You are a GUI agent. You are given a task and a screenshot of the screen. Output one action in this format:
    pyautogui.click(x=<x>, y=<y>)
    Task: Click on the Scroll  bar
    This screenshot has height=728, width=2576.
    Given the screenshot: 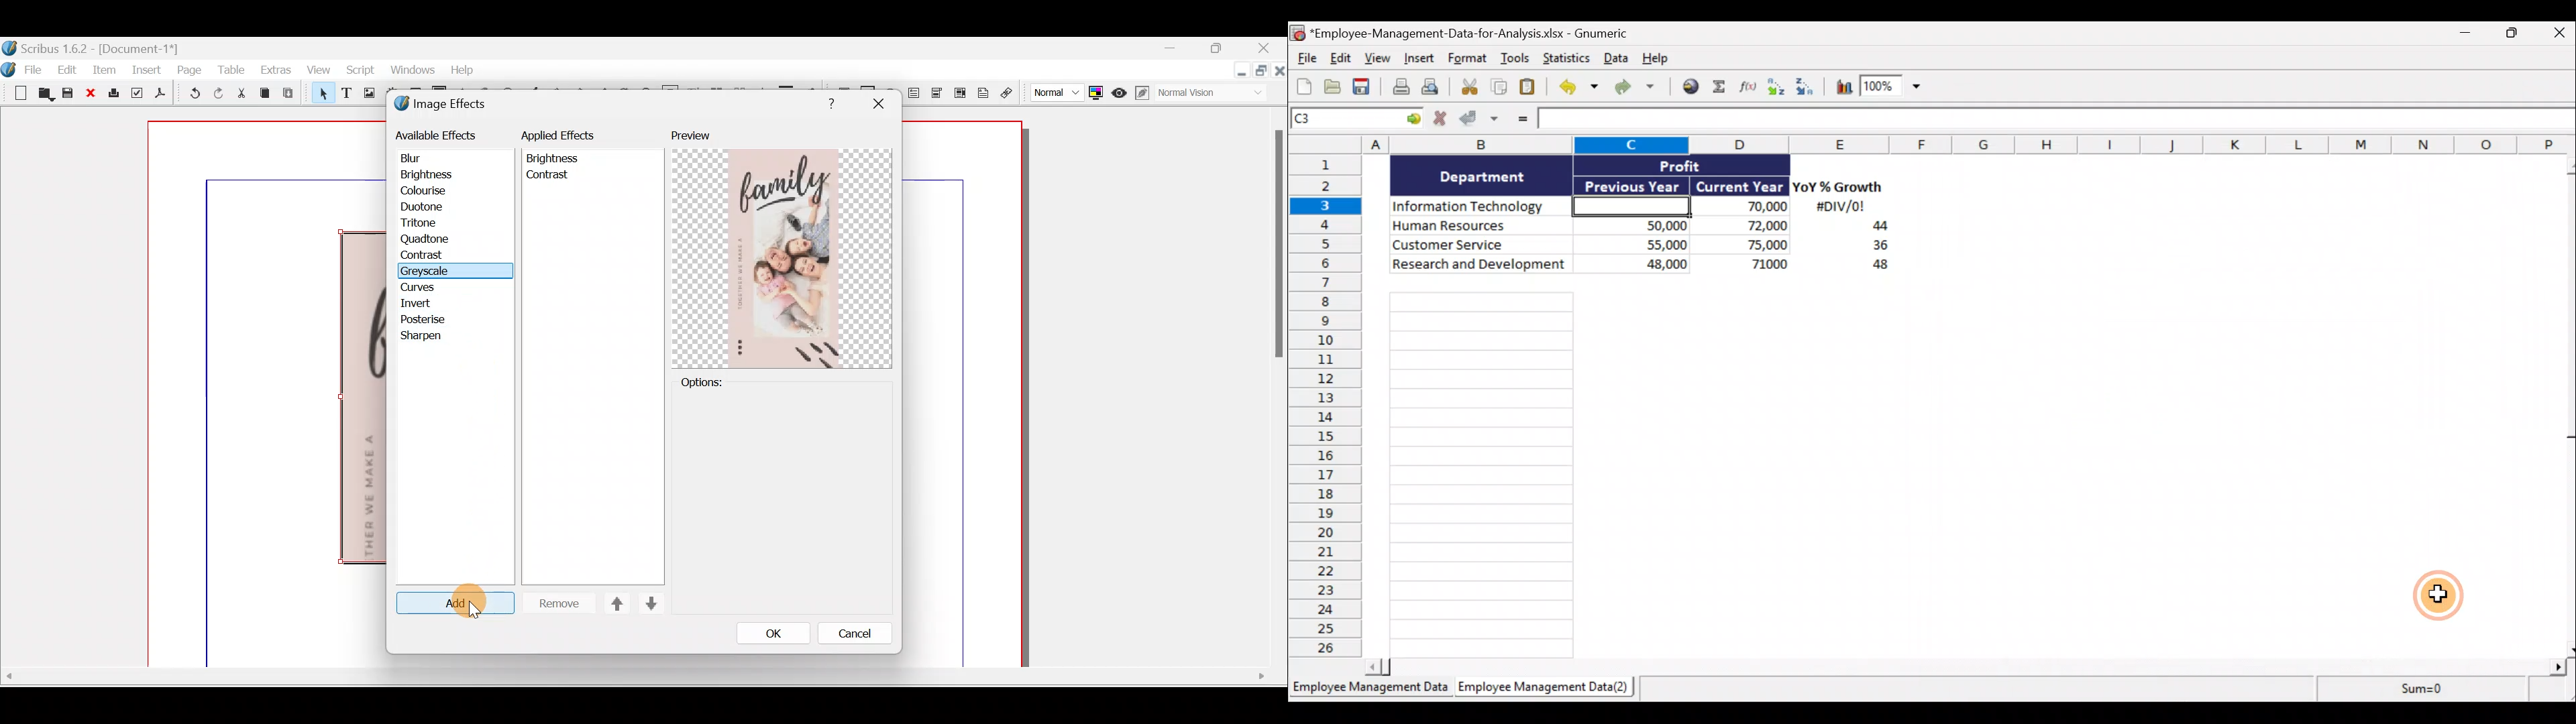 What is the action you would take?
    pyautogui.click(x=643, y=687)
    